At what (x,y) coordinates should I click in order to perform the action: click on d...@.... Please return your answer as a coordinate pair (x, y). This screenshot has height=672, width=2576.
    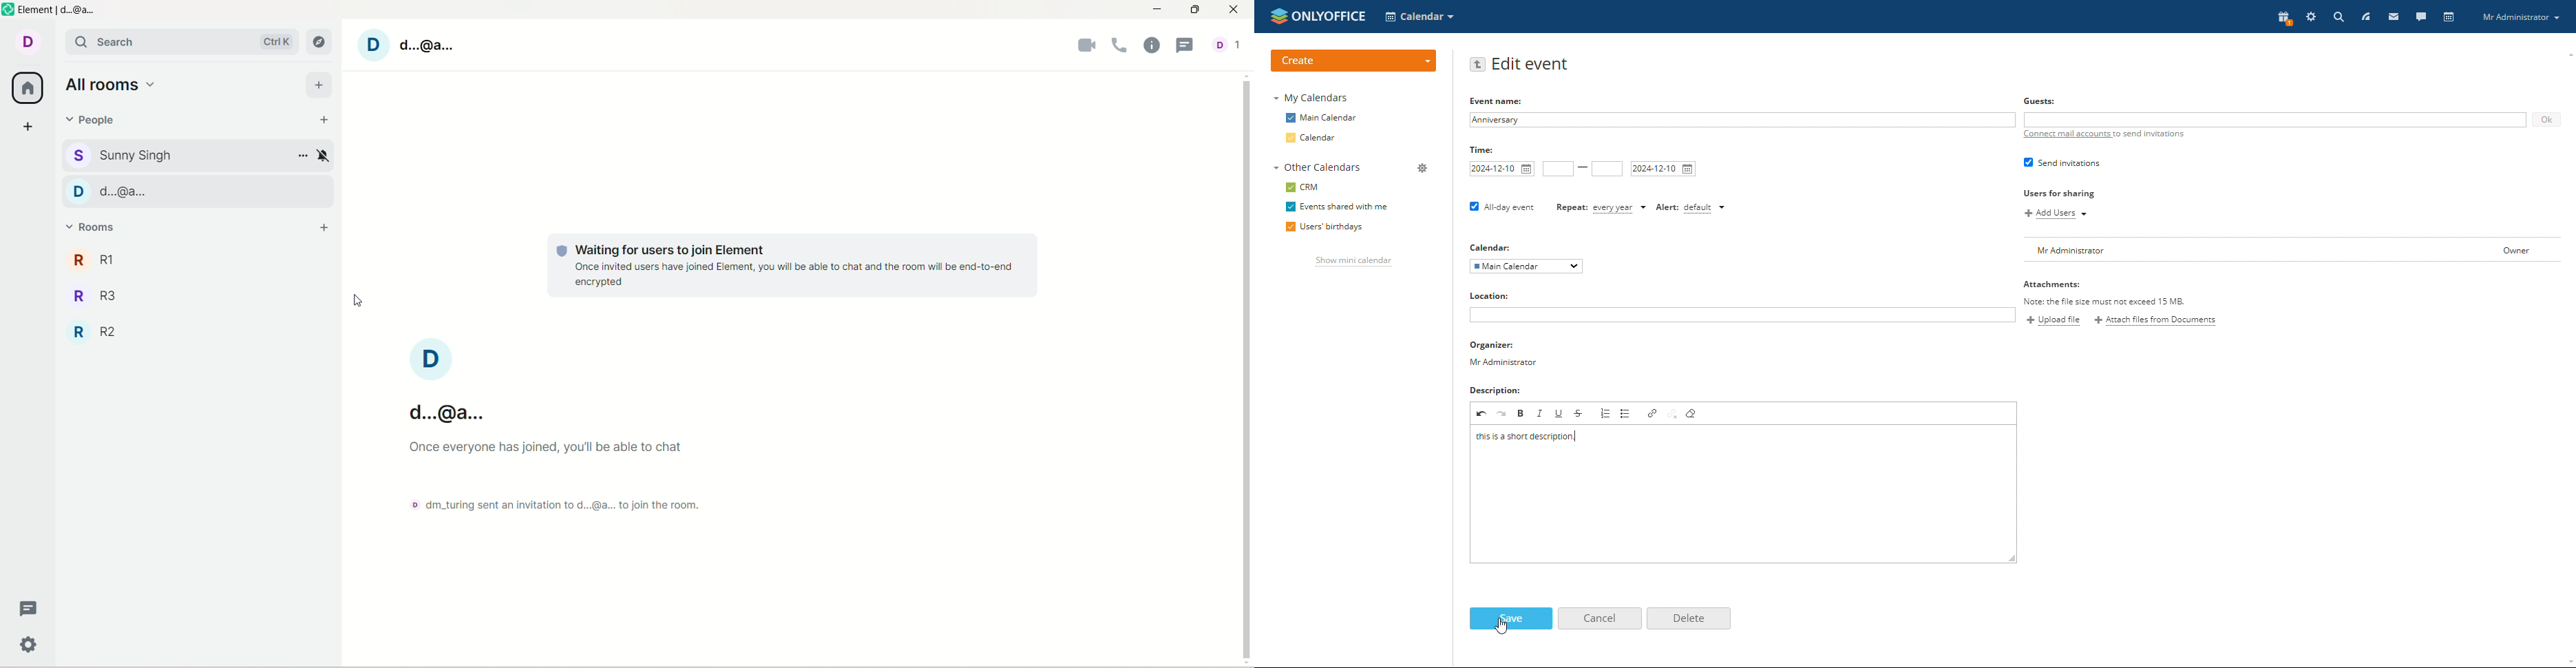
    Looking at the image, I should click on (195, 190).